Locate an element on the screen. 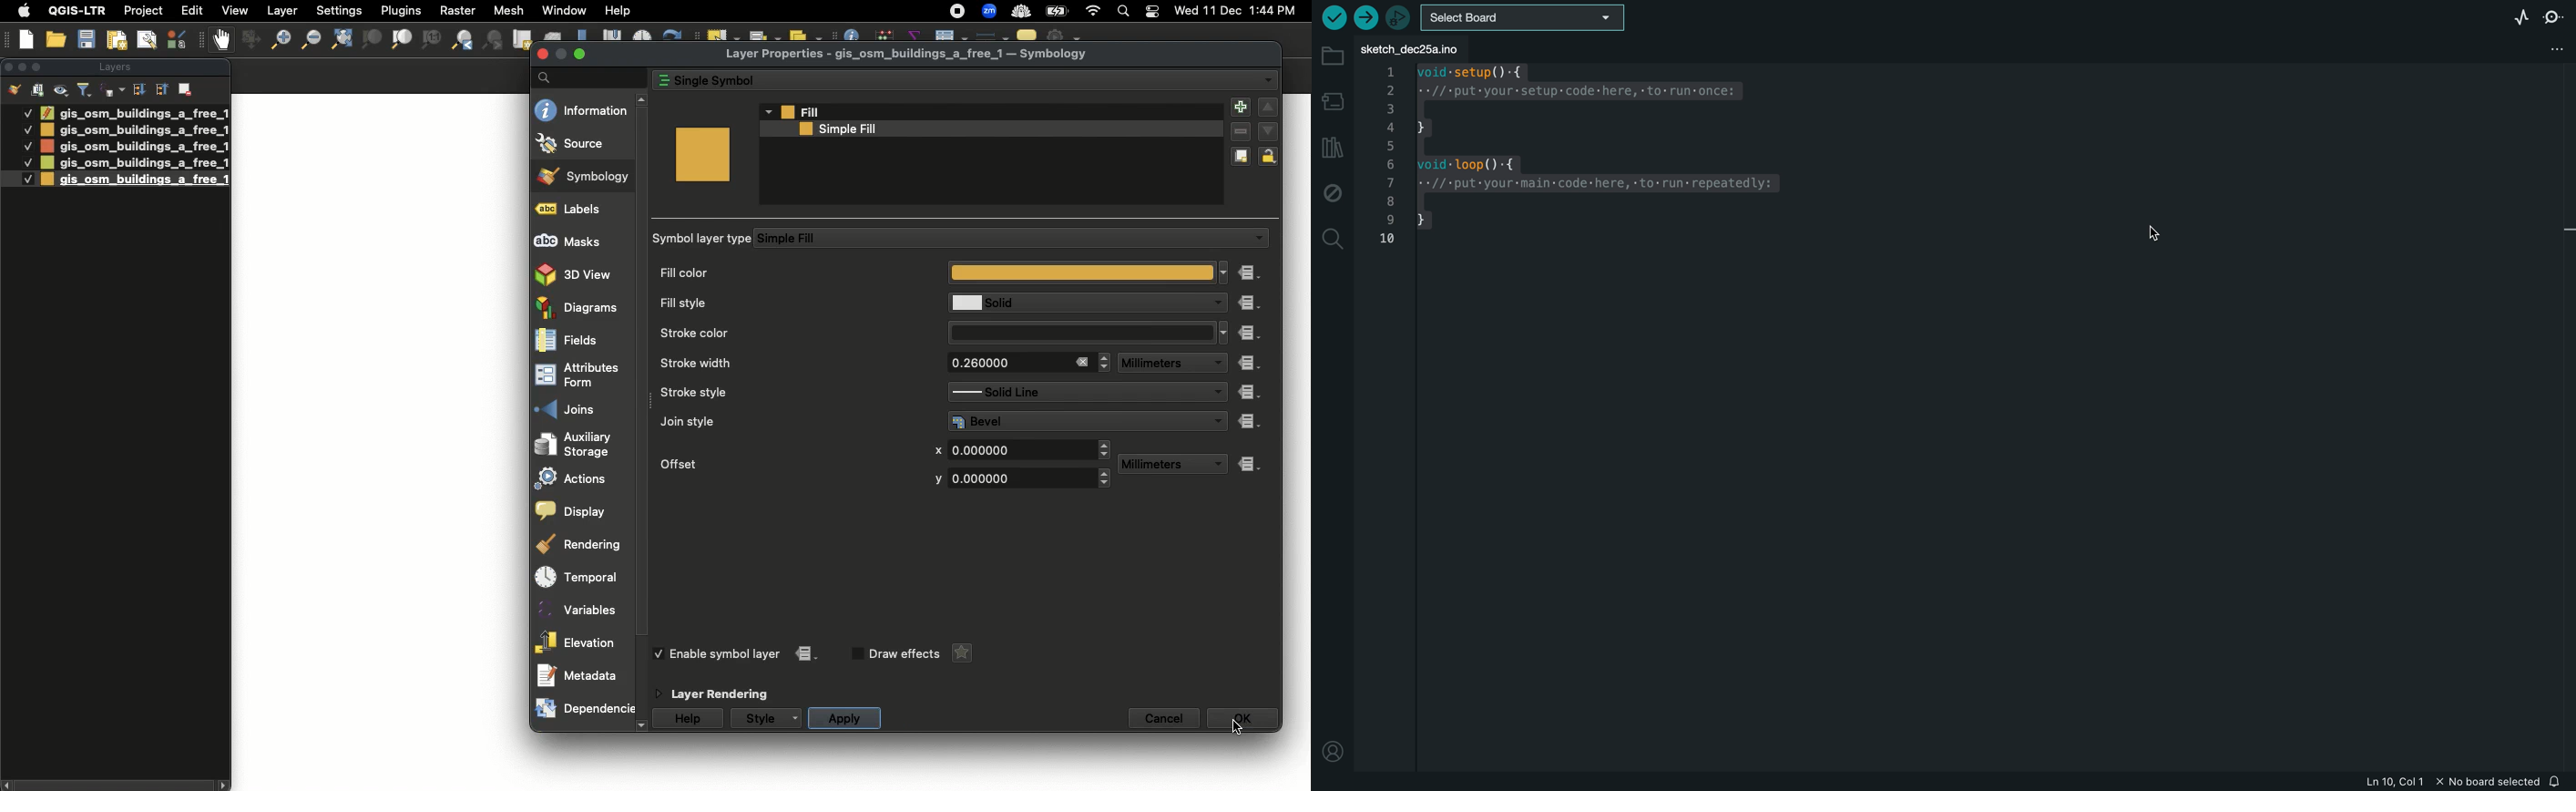 The height and width of the screenshot is (812, 2576). Remove is located at coordinates (187, 87).